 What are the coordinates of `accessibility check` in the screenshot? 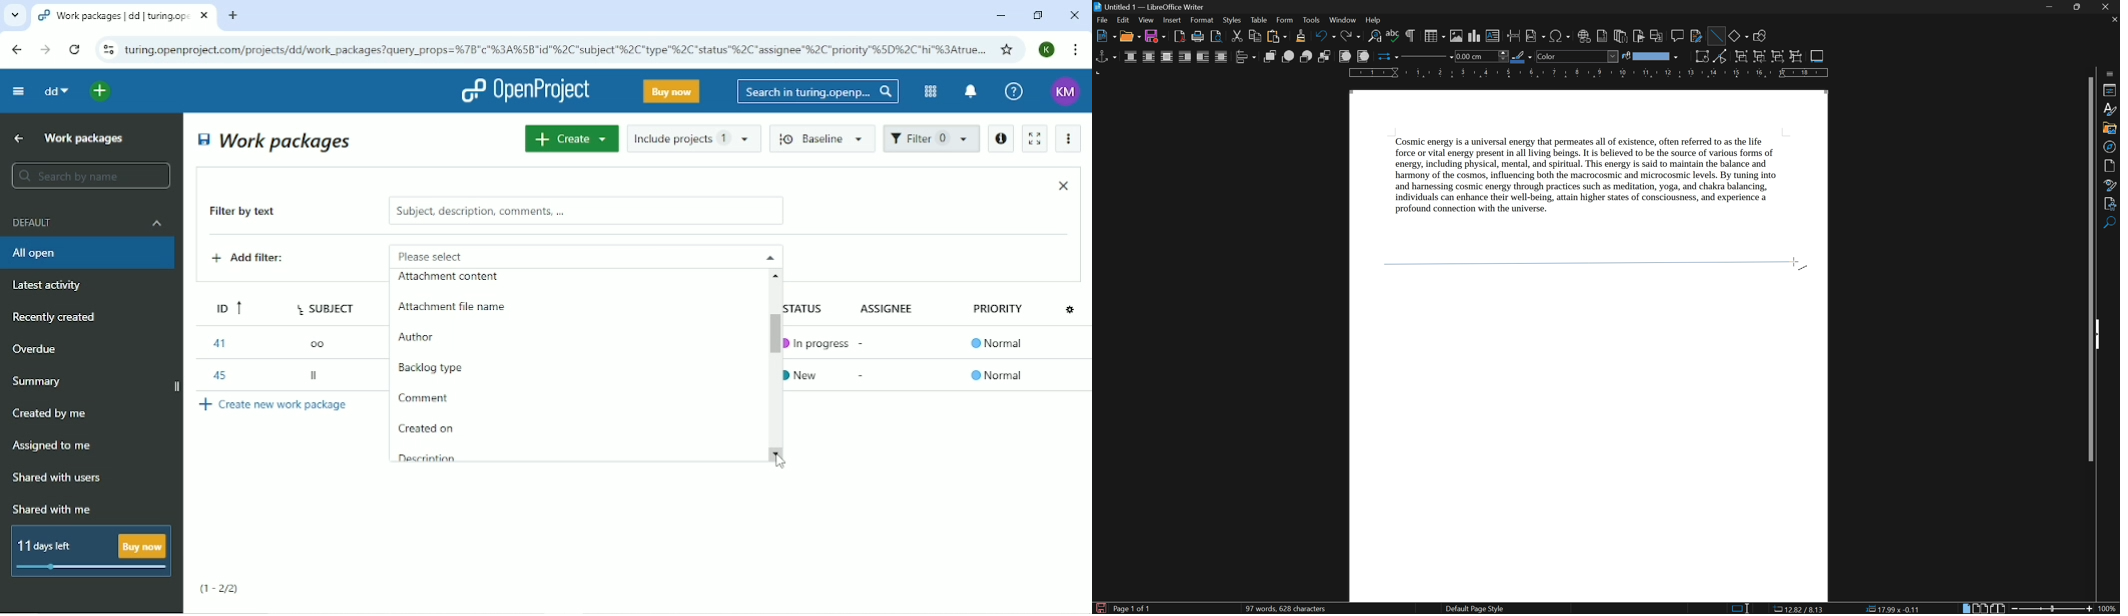 It's located at (2112, 223).